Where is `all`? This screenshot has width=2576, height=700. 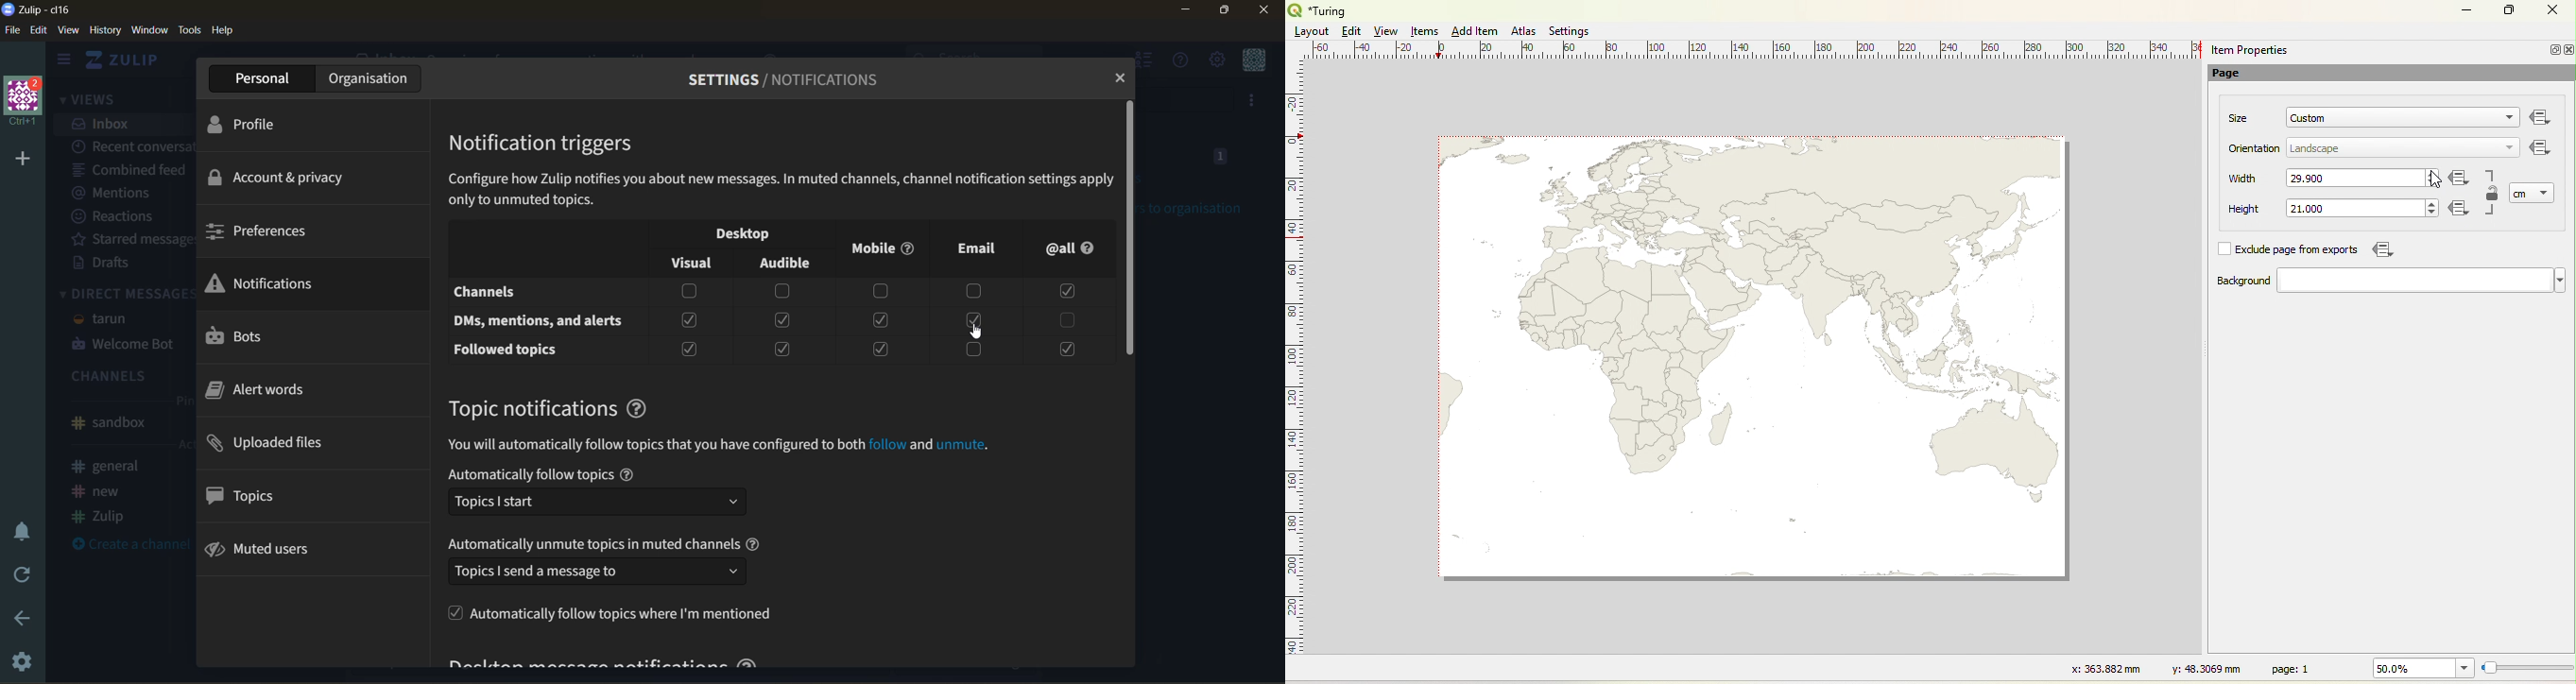 all is located at coordinates (1076, 249).